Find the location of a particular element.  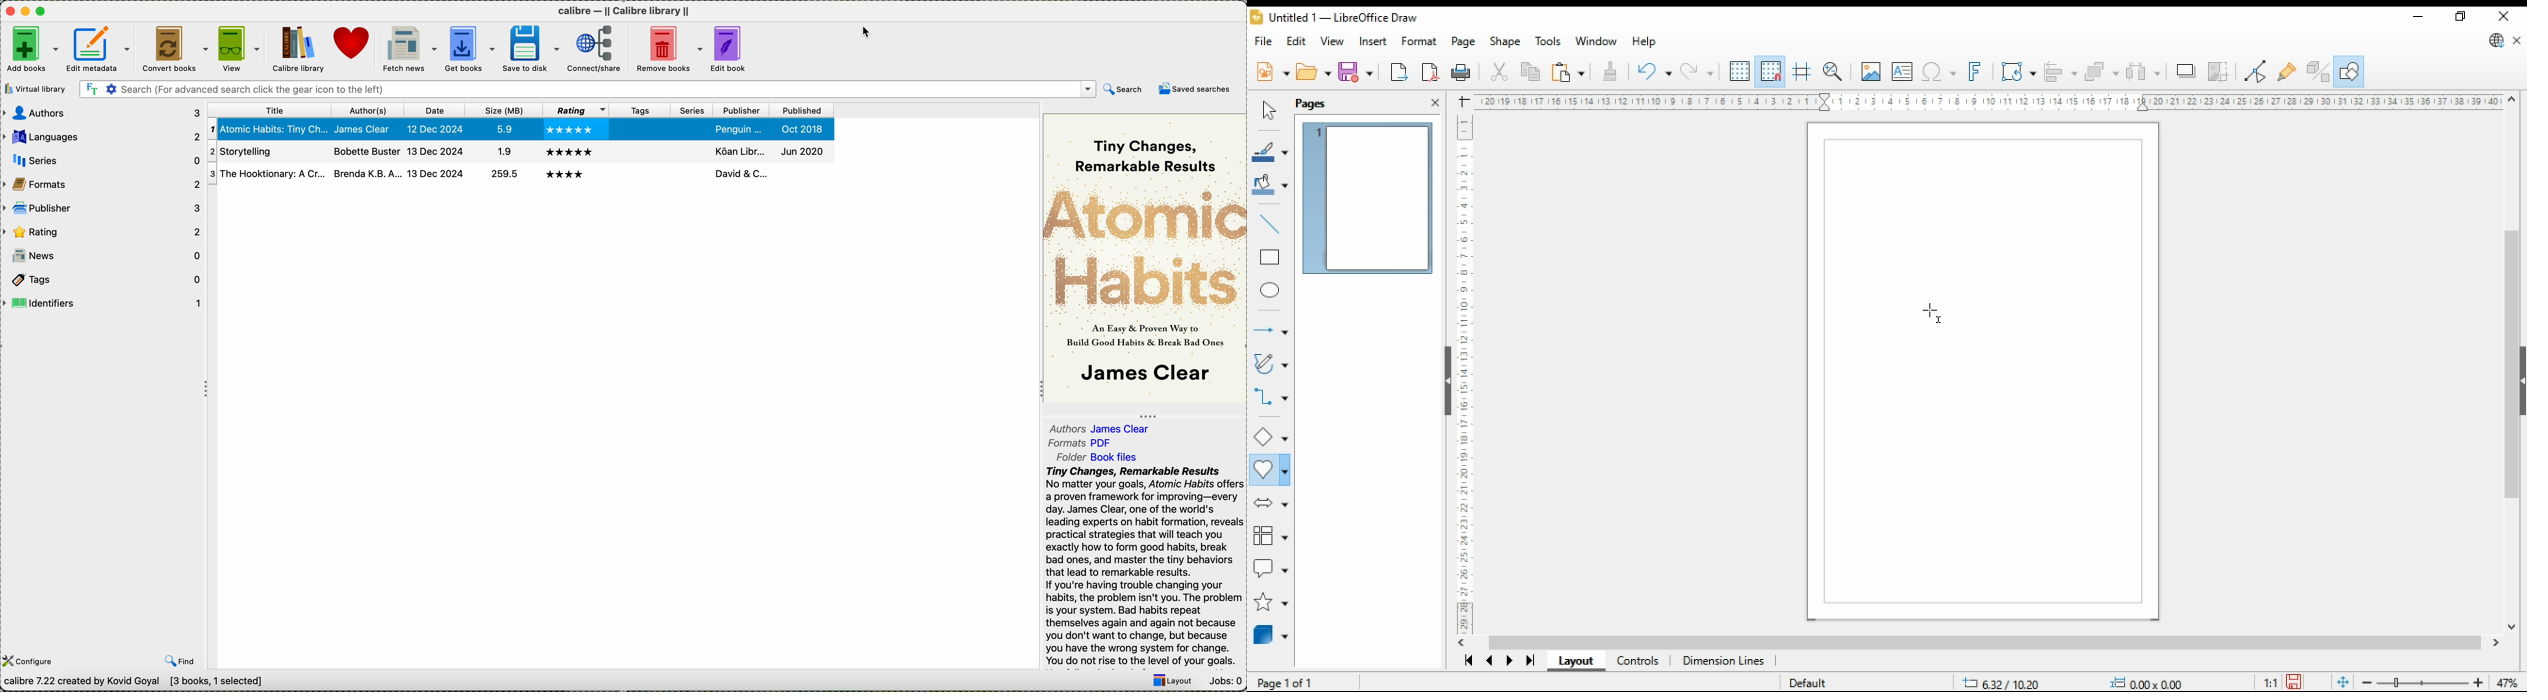

show gluepoint functions is located at coordinates (2287, 73).